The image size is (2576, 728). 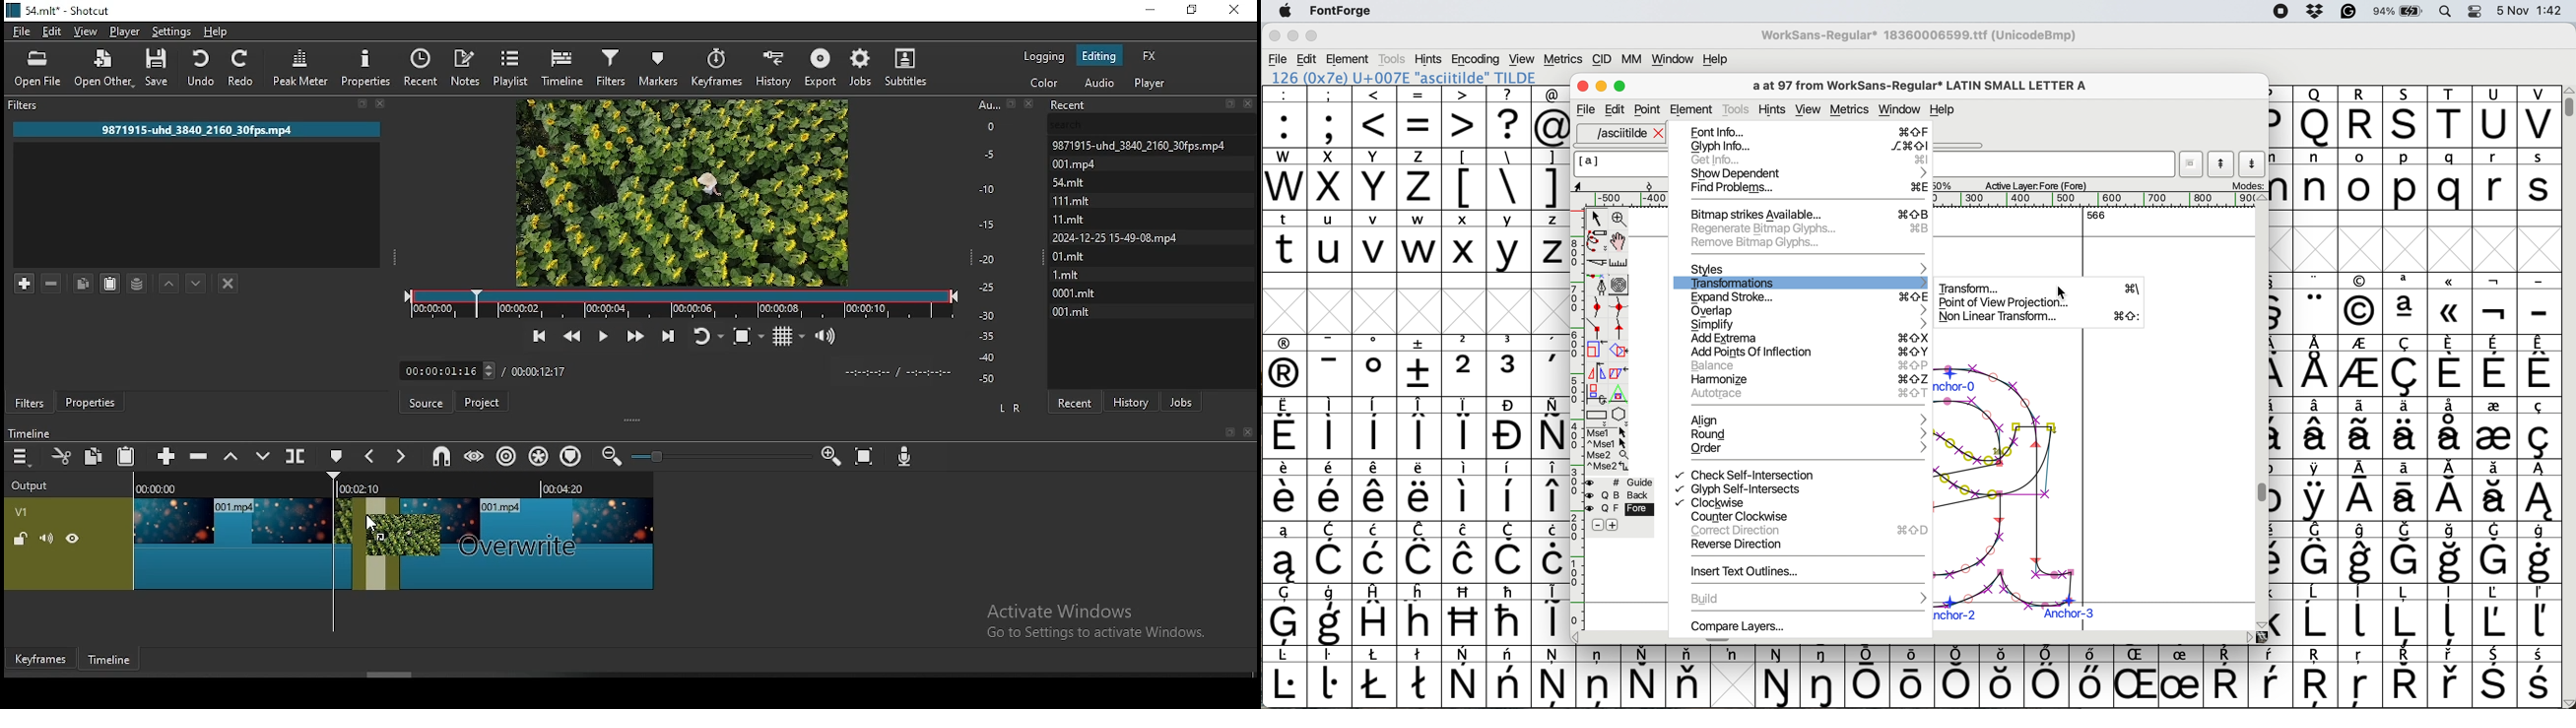 What do you see at coordinates (2539, 490) in the screenshot?
I see `symbol` at bounding box center [2539, 490].